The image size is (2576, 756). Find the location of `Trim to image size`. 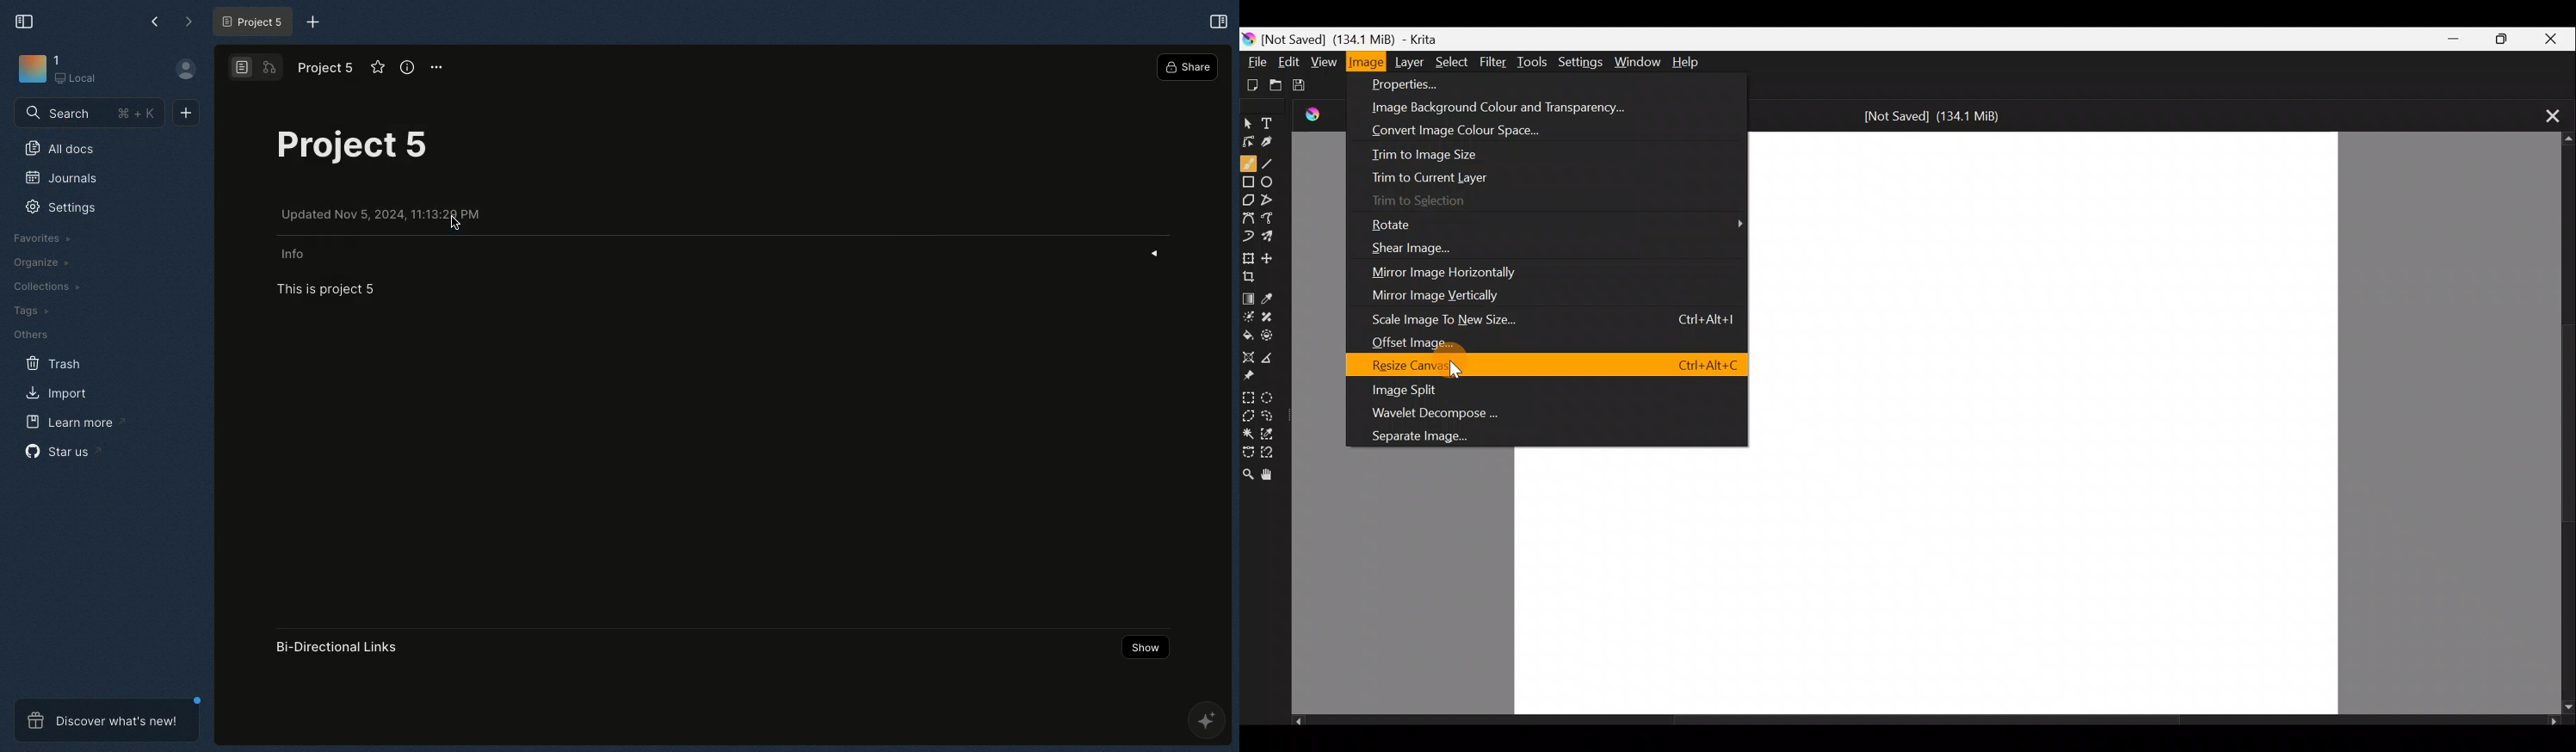

Trim to image size is located at coordinates (1449, 152).